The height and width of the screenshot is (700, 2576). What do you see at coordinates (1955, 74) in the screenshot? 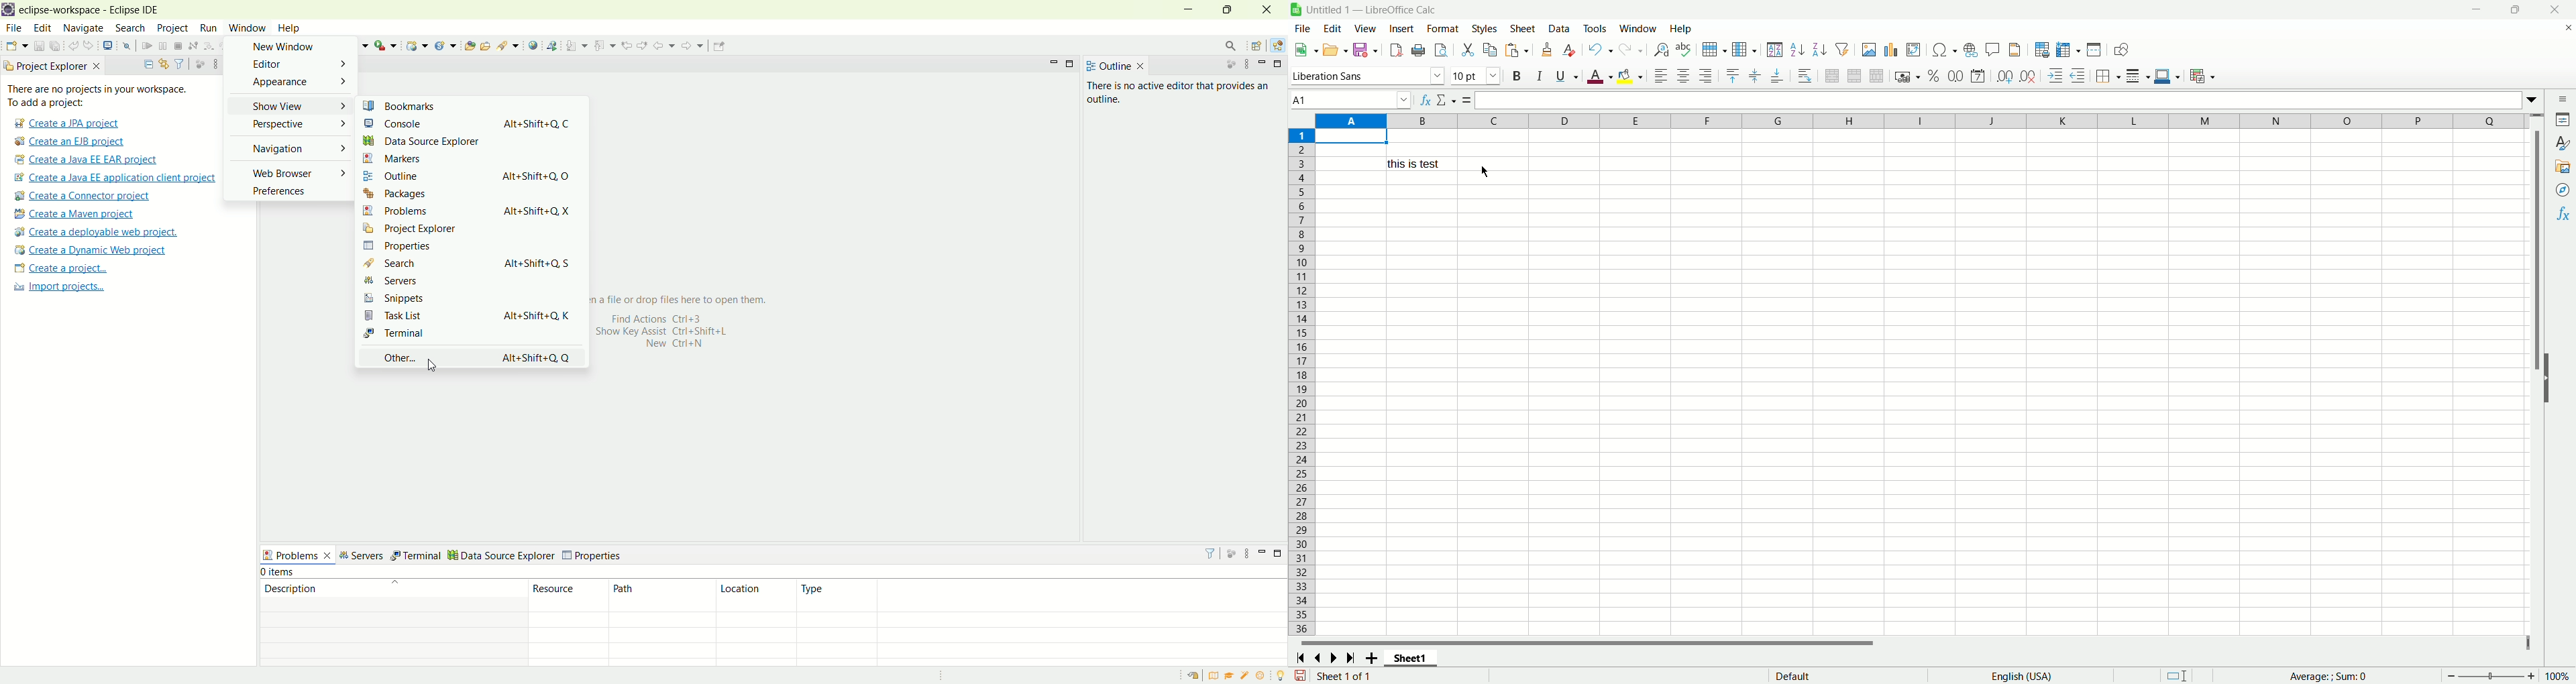
I see `format as number` at bounding box center [1955, 74].